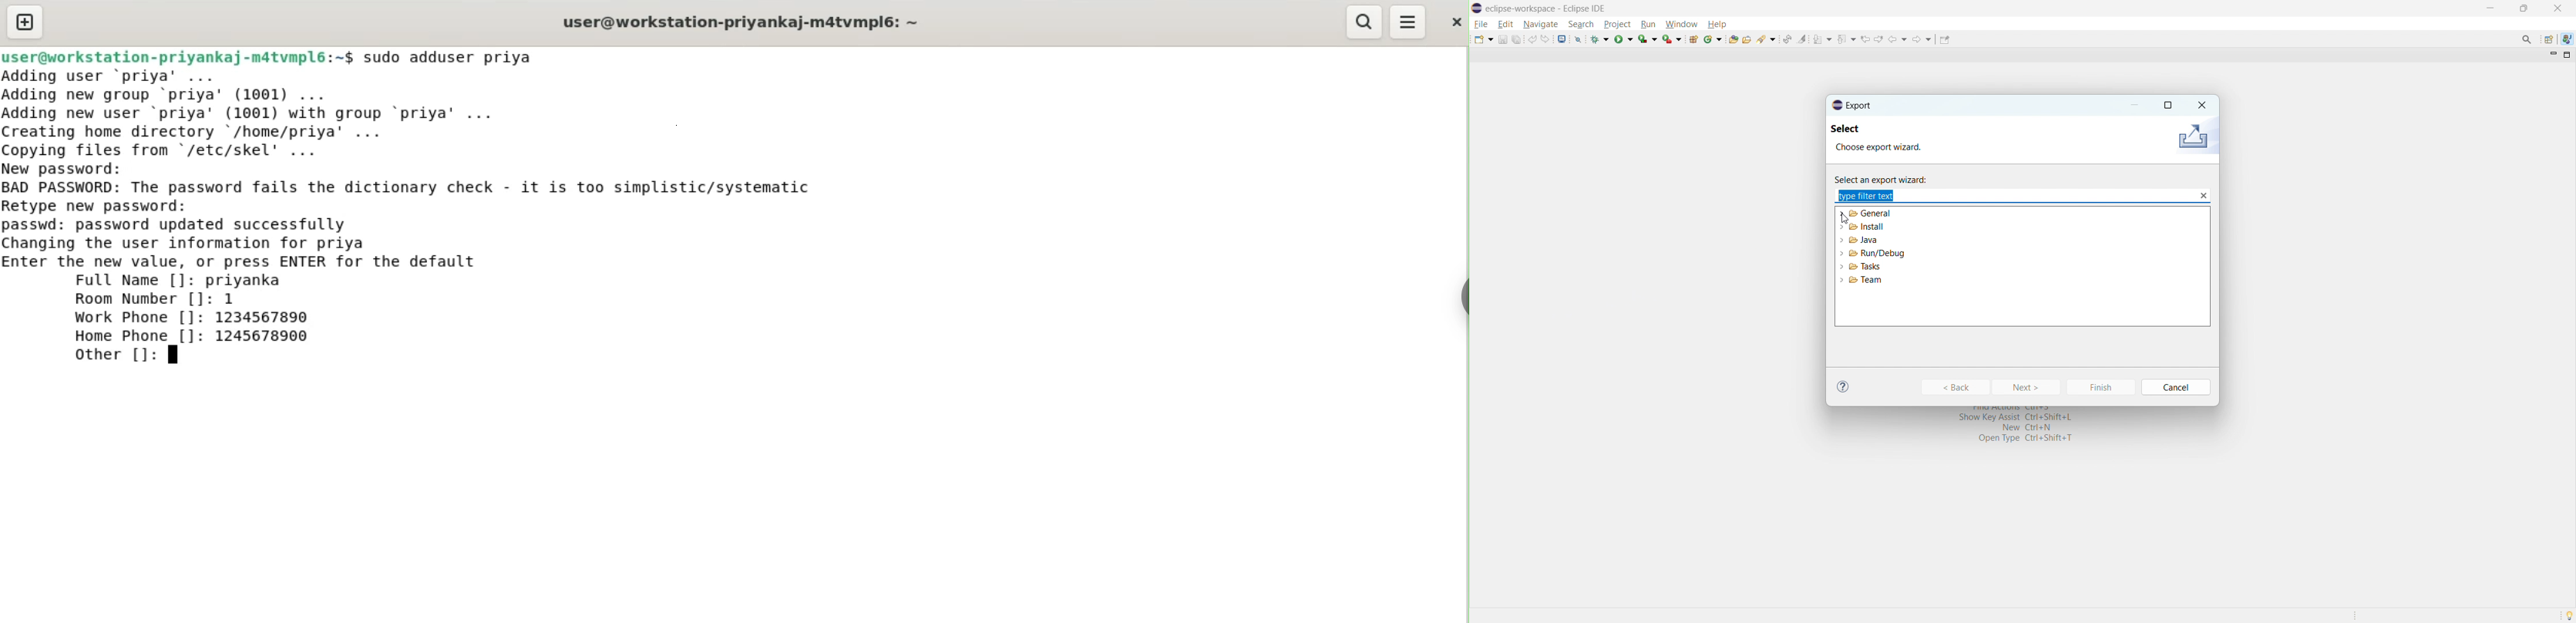 The image size is (2576, 644). I want to click on logo, so click(1477, 8).